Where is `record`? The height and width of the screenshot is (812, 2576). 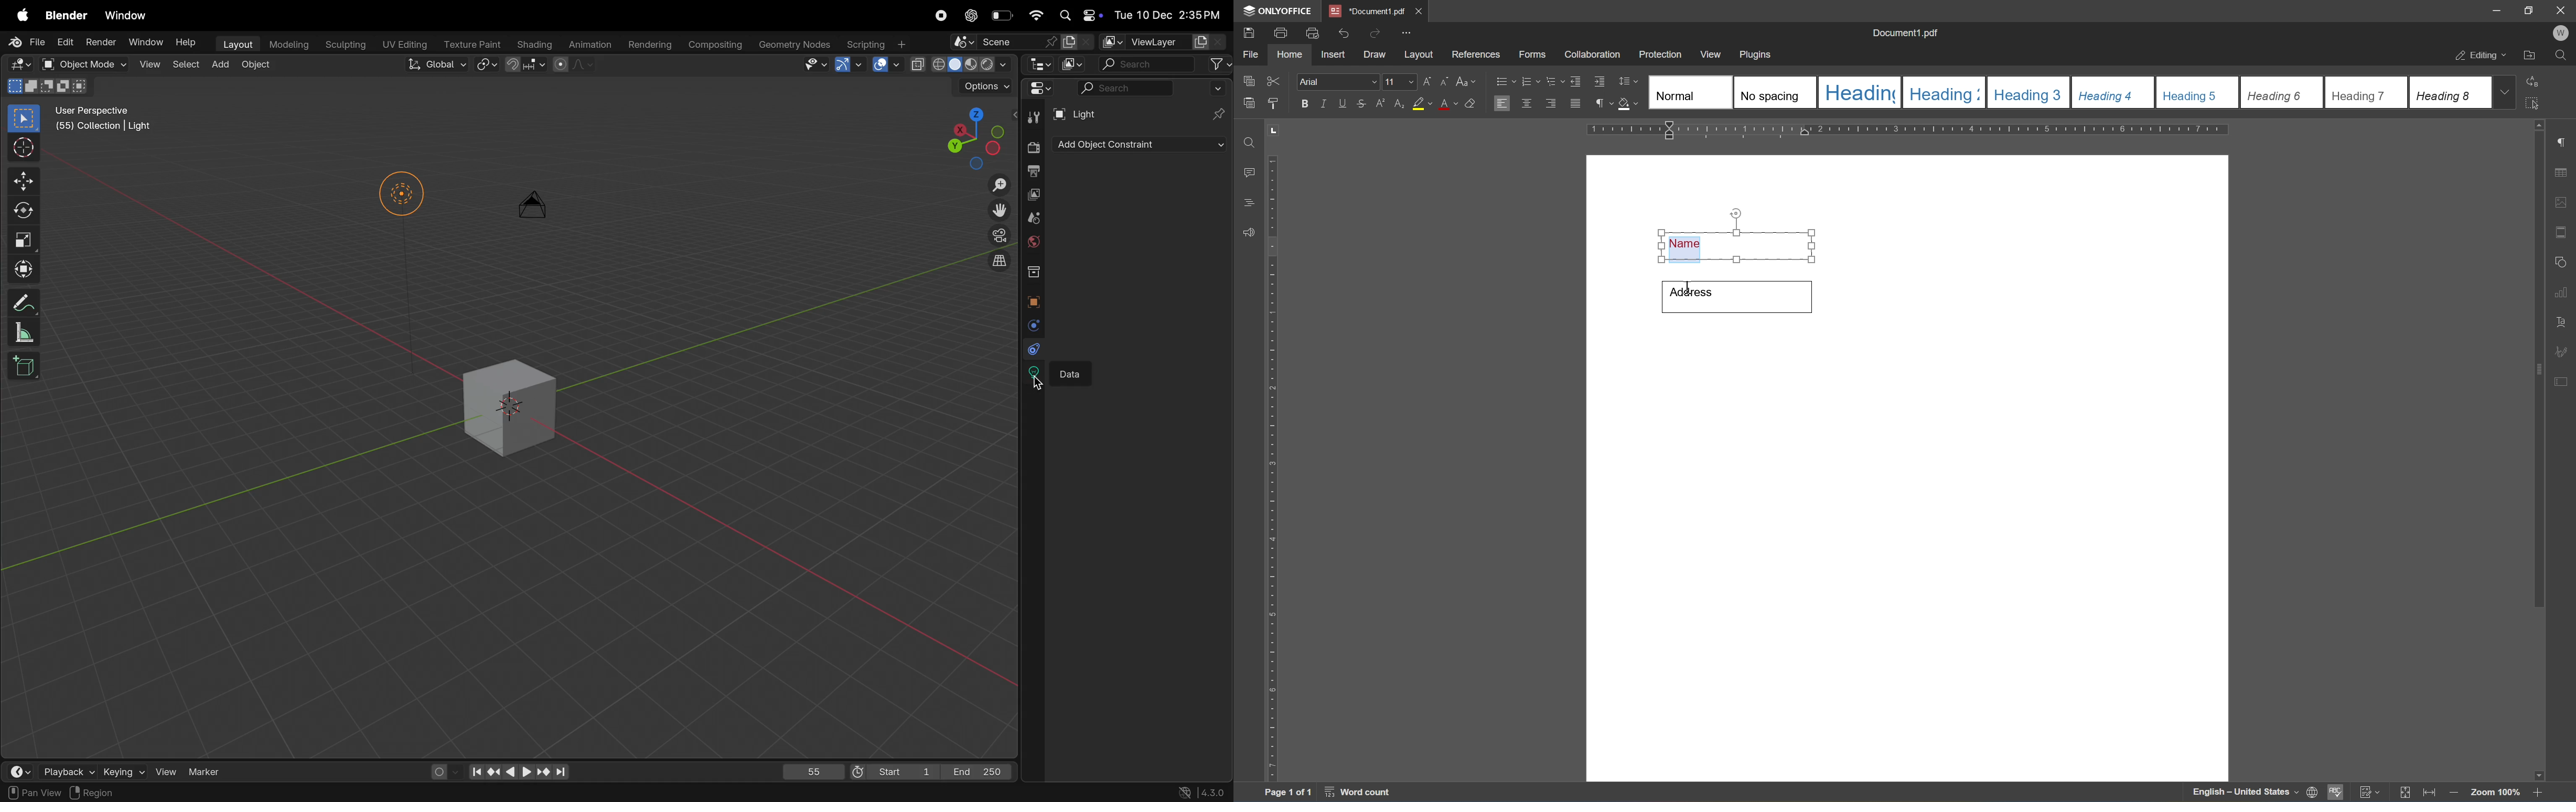
record is located at coordinates (941, 16).